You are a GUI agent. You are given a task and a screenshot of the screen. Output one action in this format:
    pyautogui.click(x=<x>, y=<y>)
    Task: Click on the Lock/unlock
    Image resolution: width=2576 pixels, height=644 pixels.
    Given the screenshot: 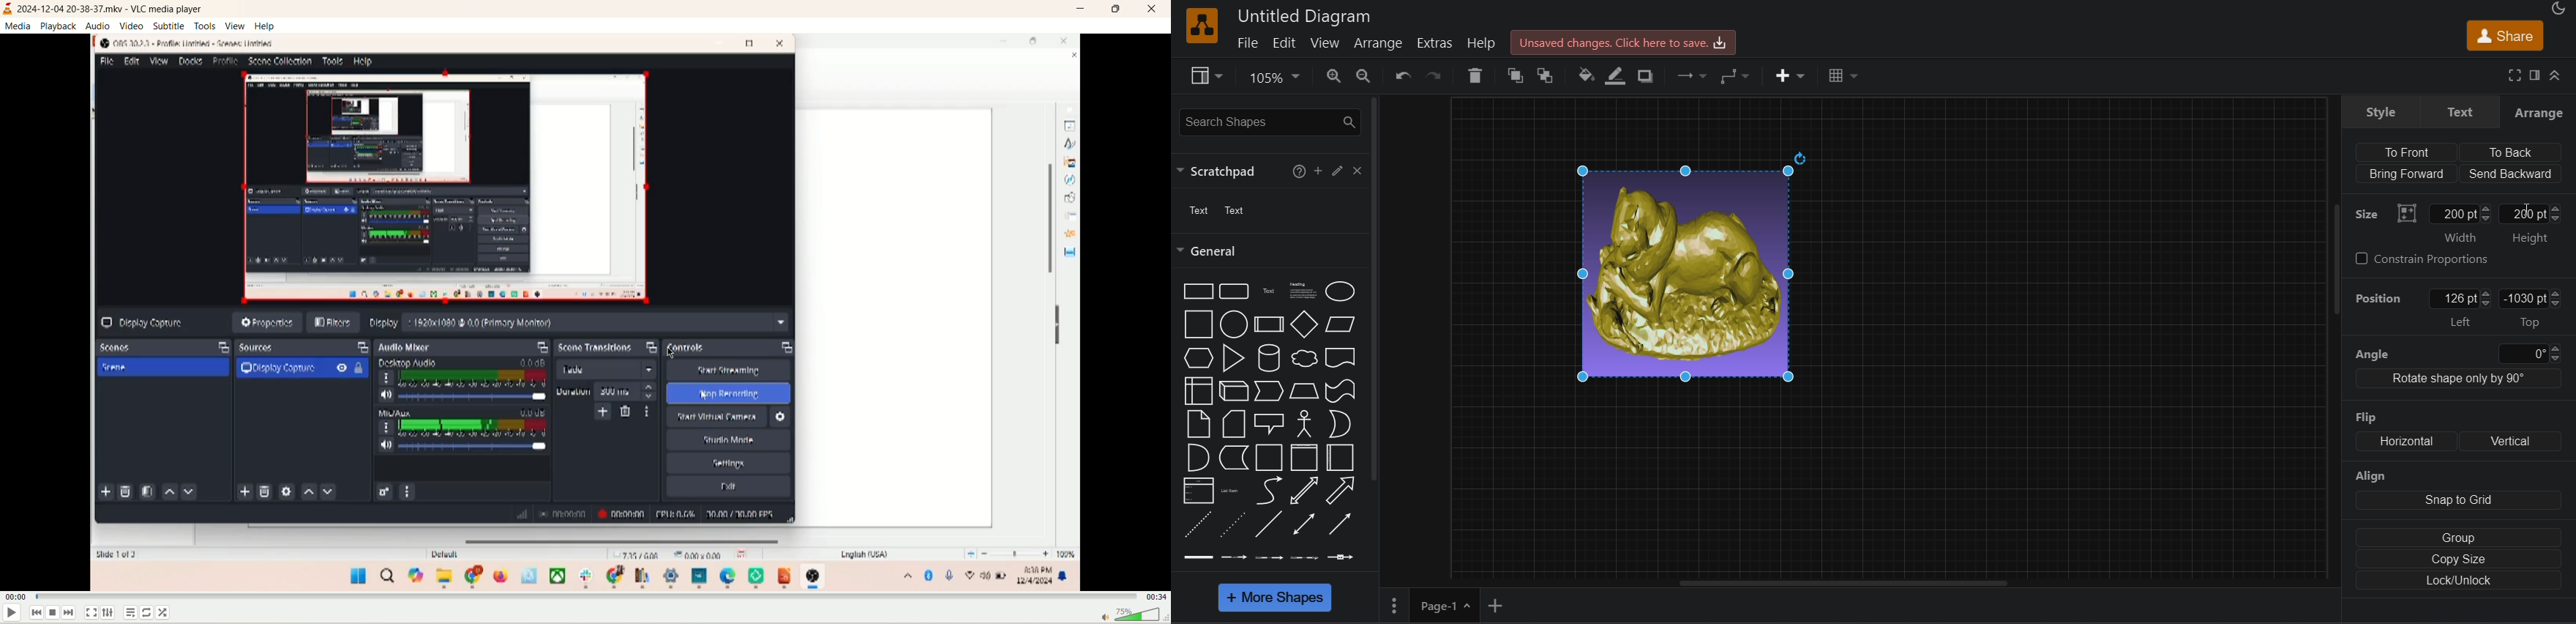 What is the action you would take?
    pyautogui.click(x=2460, y=582)
    